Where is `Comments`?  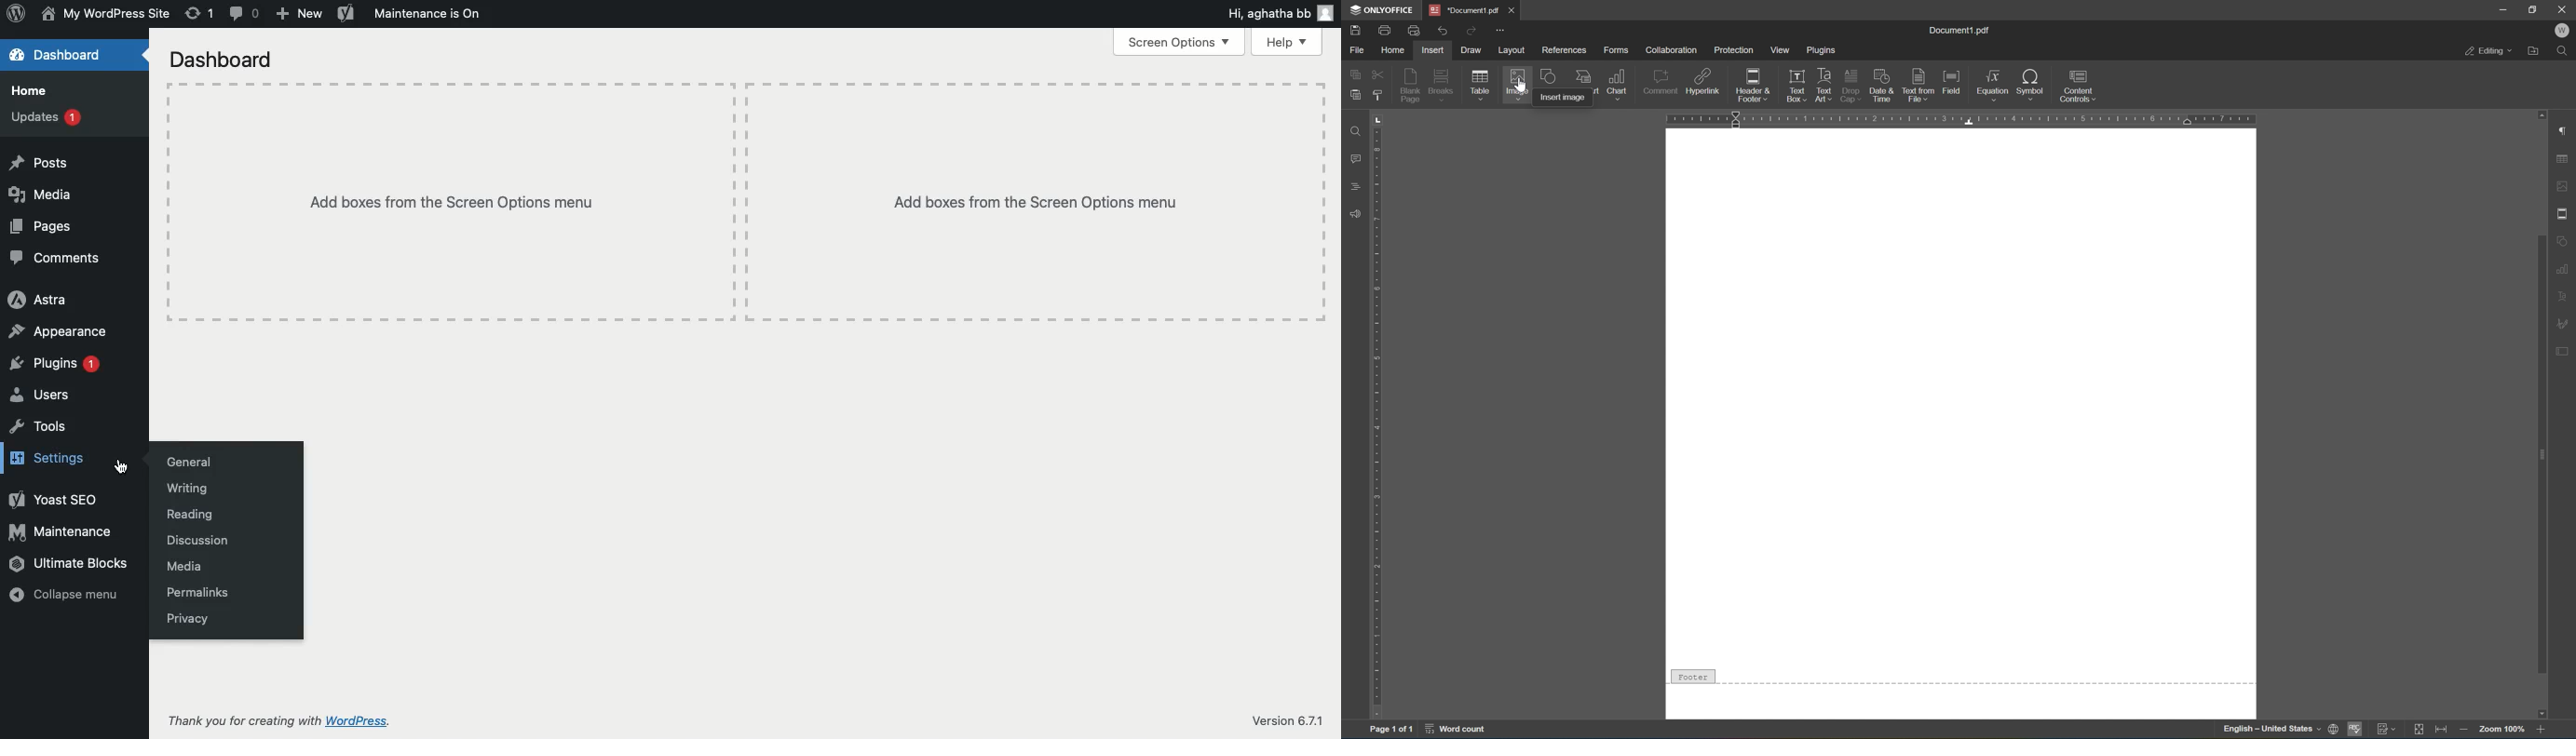
Comments is located at coordinates (56, 258).